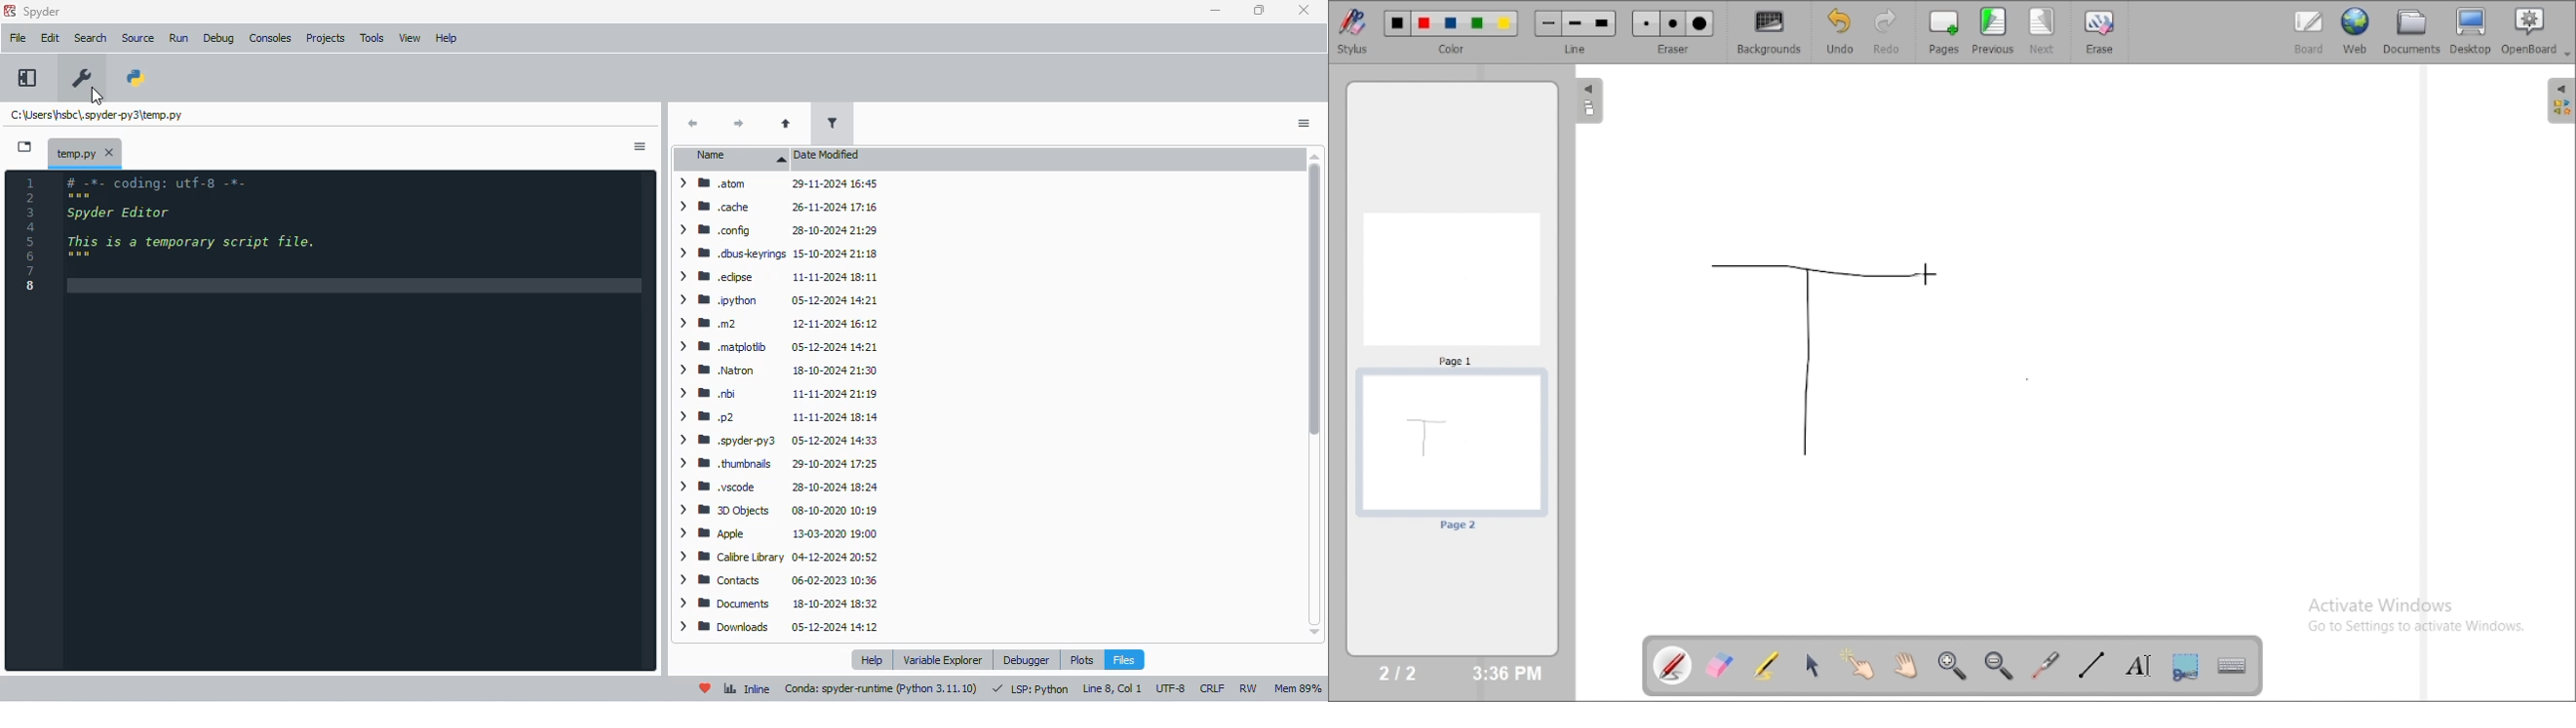  I want to click on LSP: Python, so click(1030, 687).